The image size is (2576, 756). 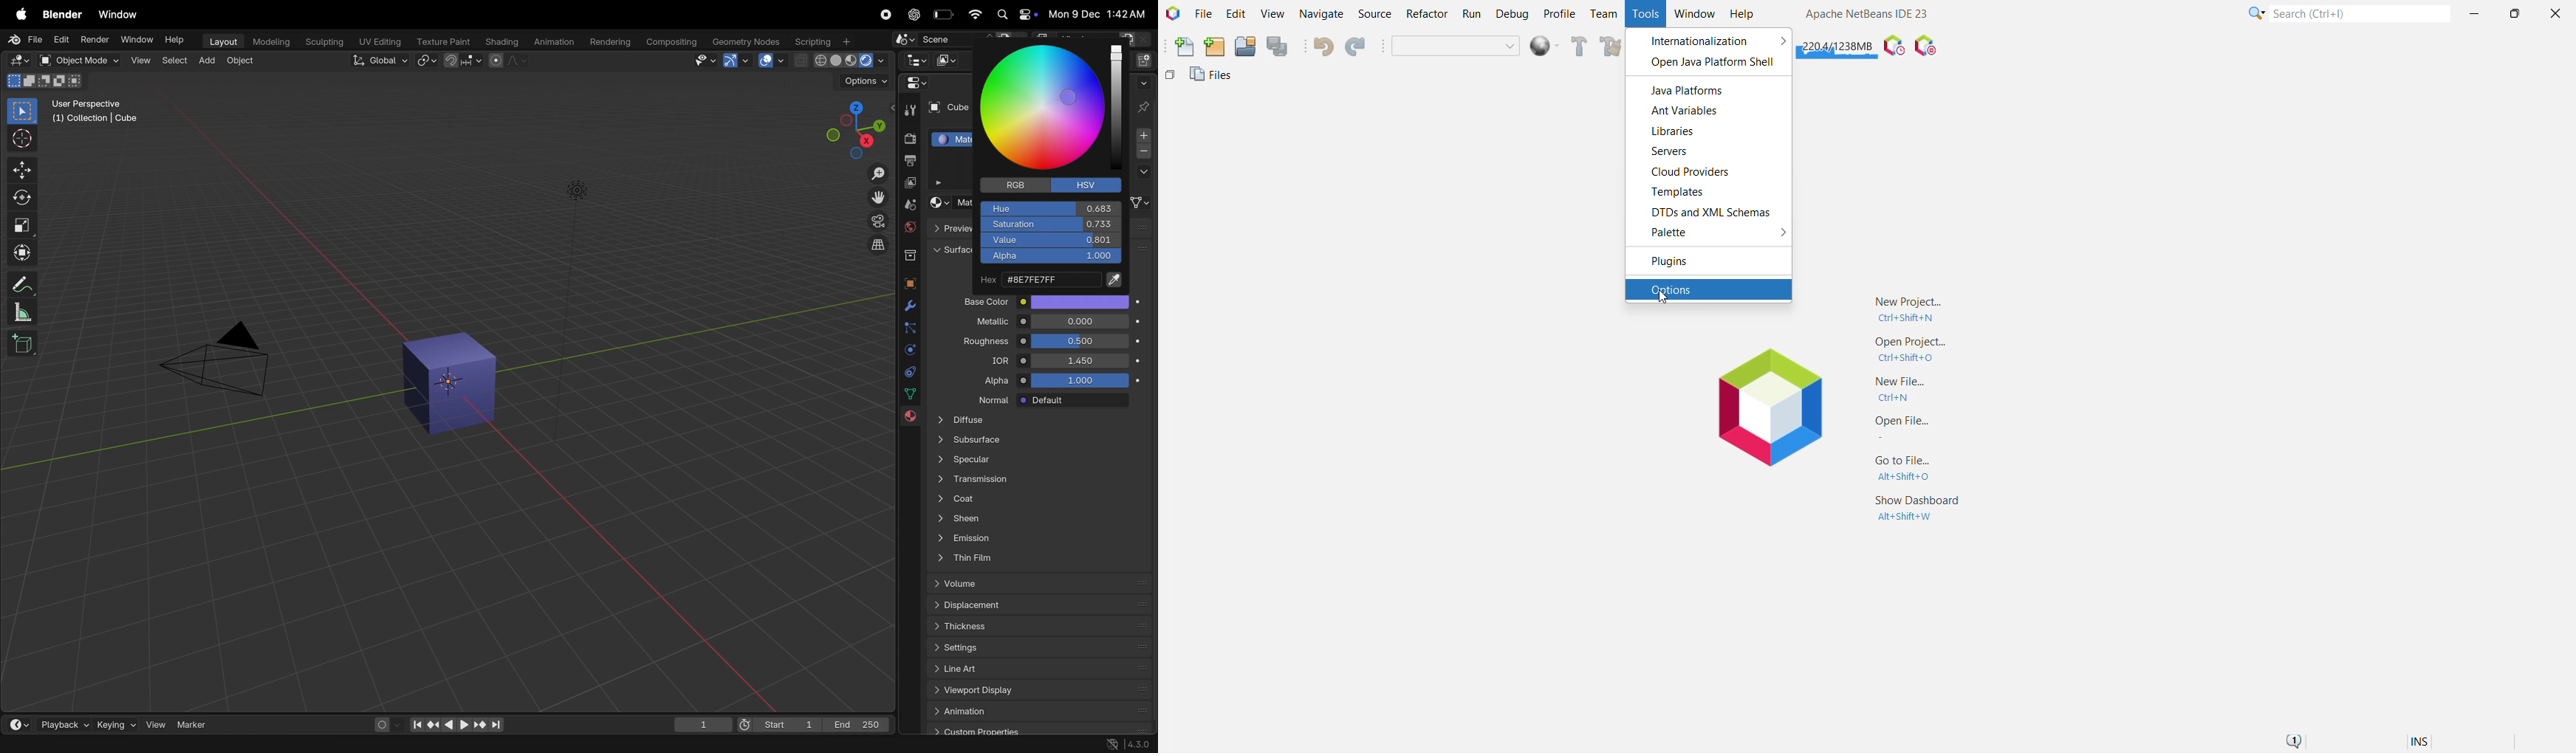 What do you see at coordinates (823, 40) in the screenshot?
I see `scripting` at bounding box center [823, 40].